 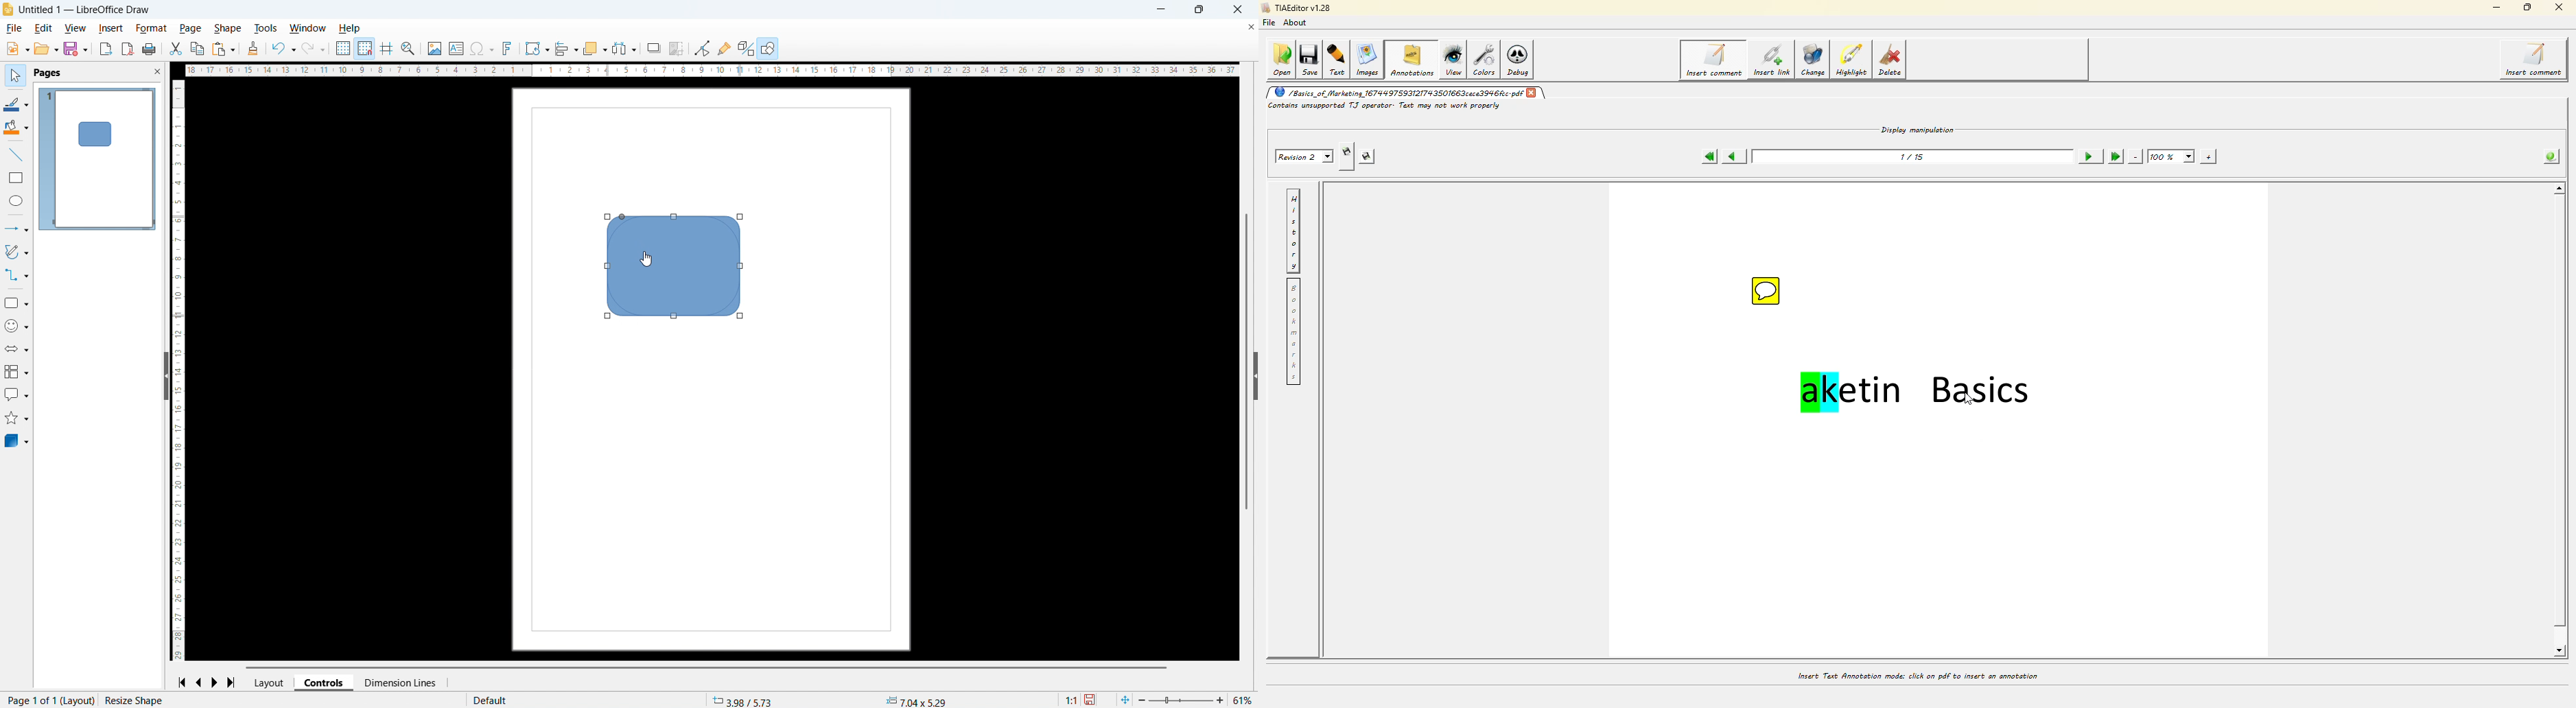 What do you see at coordinates (1199, 10) in the screenshot?
I see `maximise ` at bounding box center [1199, 10].